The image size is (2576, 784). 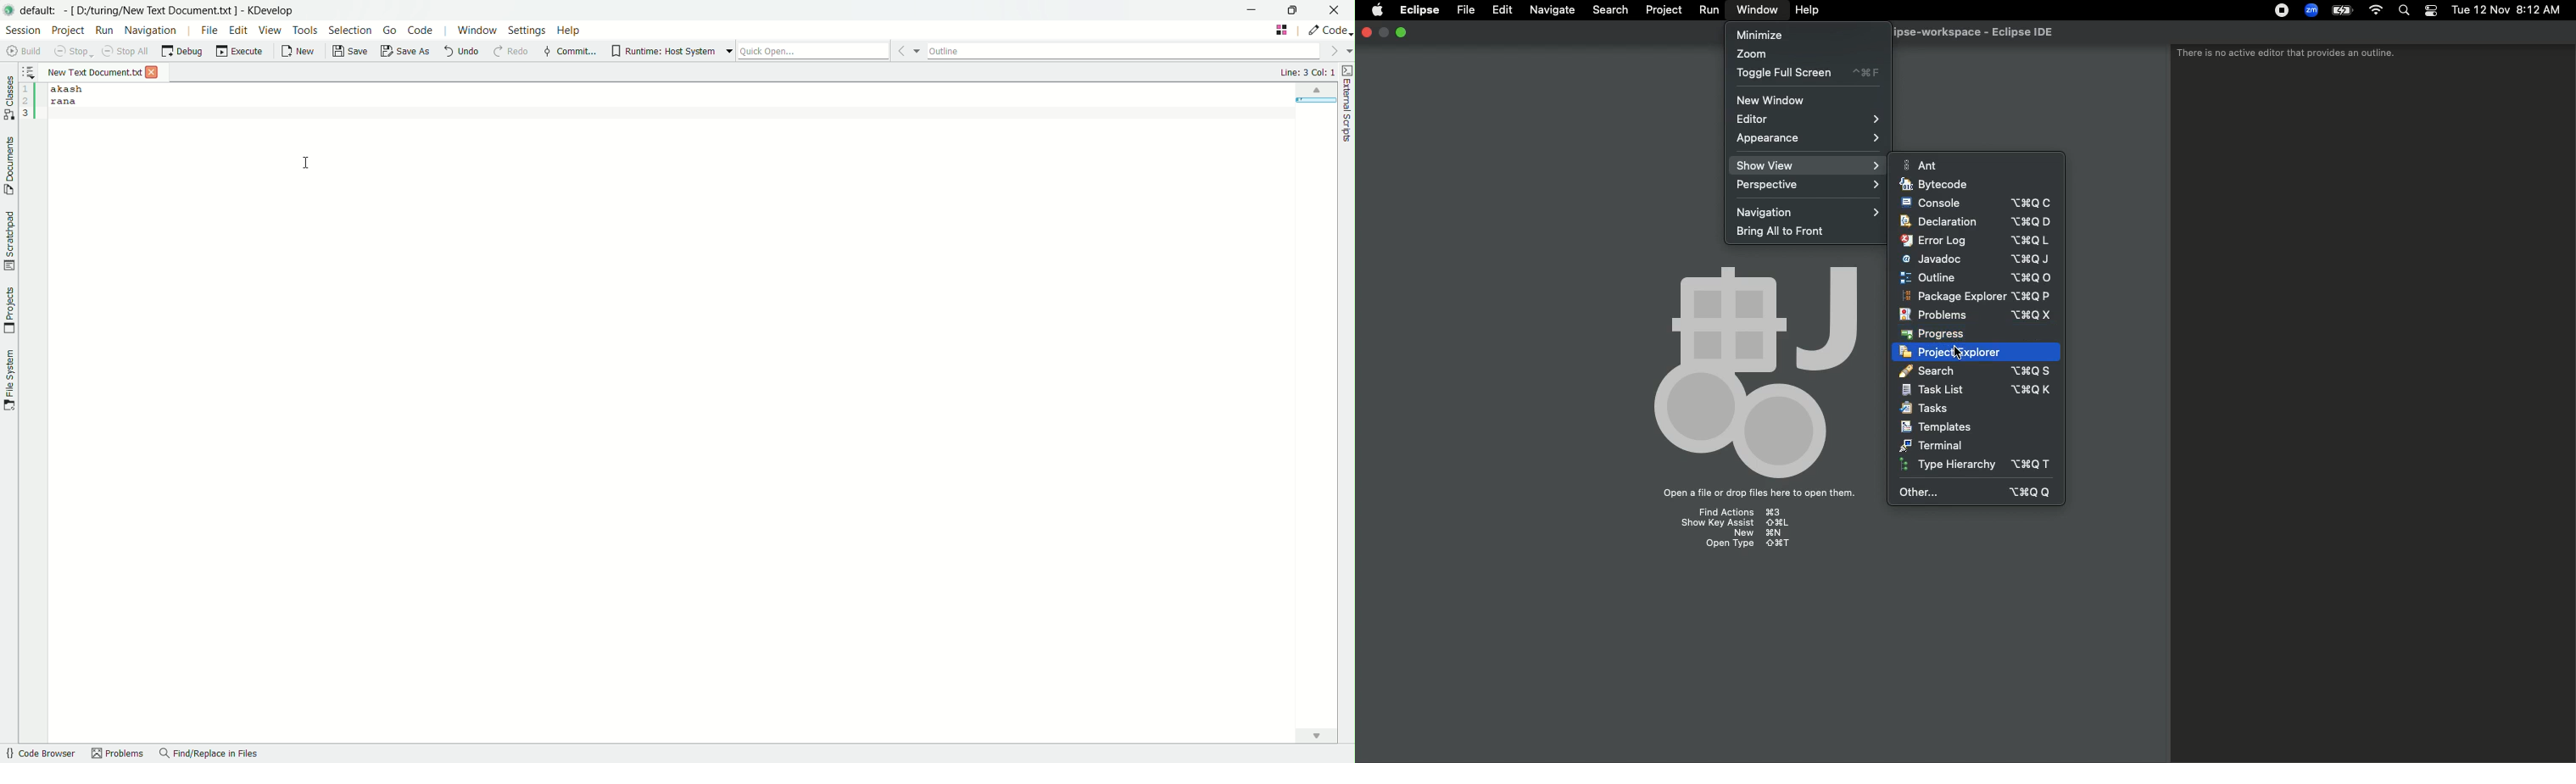 I want to click on Eclipse IDE workspace, so click(x=1981, y=32).